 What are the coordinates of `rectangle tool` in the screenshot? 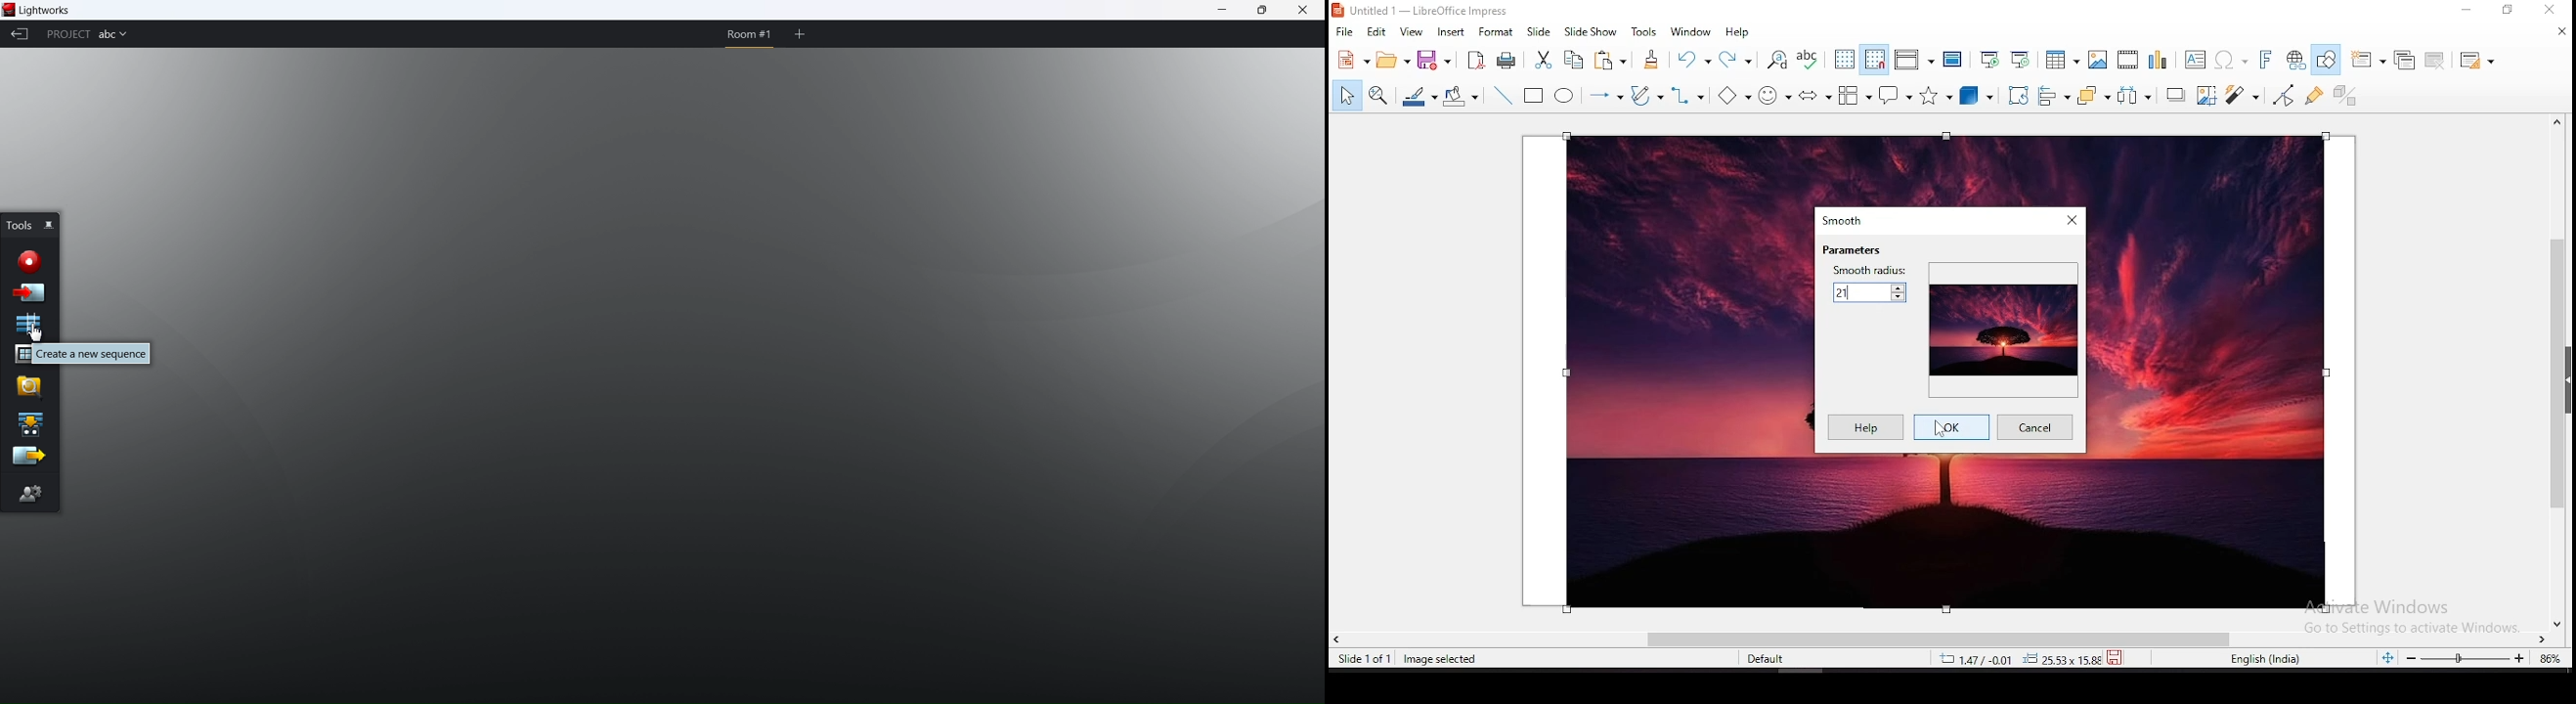 It's located at (1535, 95).